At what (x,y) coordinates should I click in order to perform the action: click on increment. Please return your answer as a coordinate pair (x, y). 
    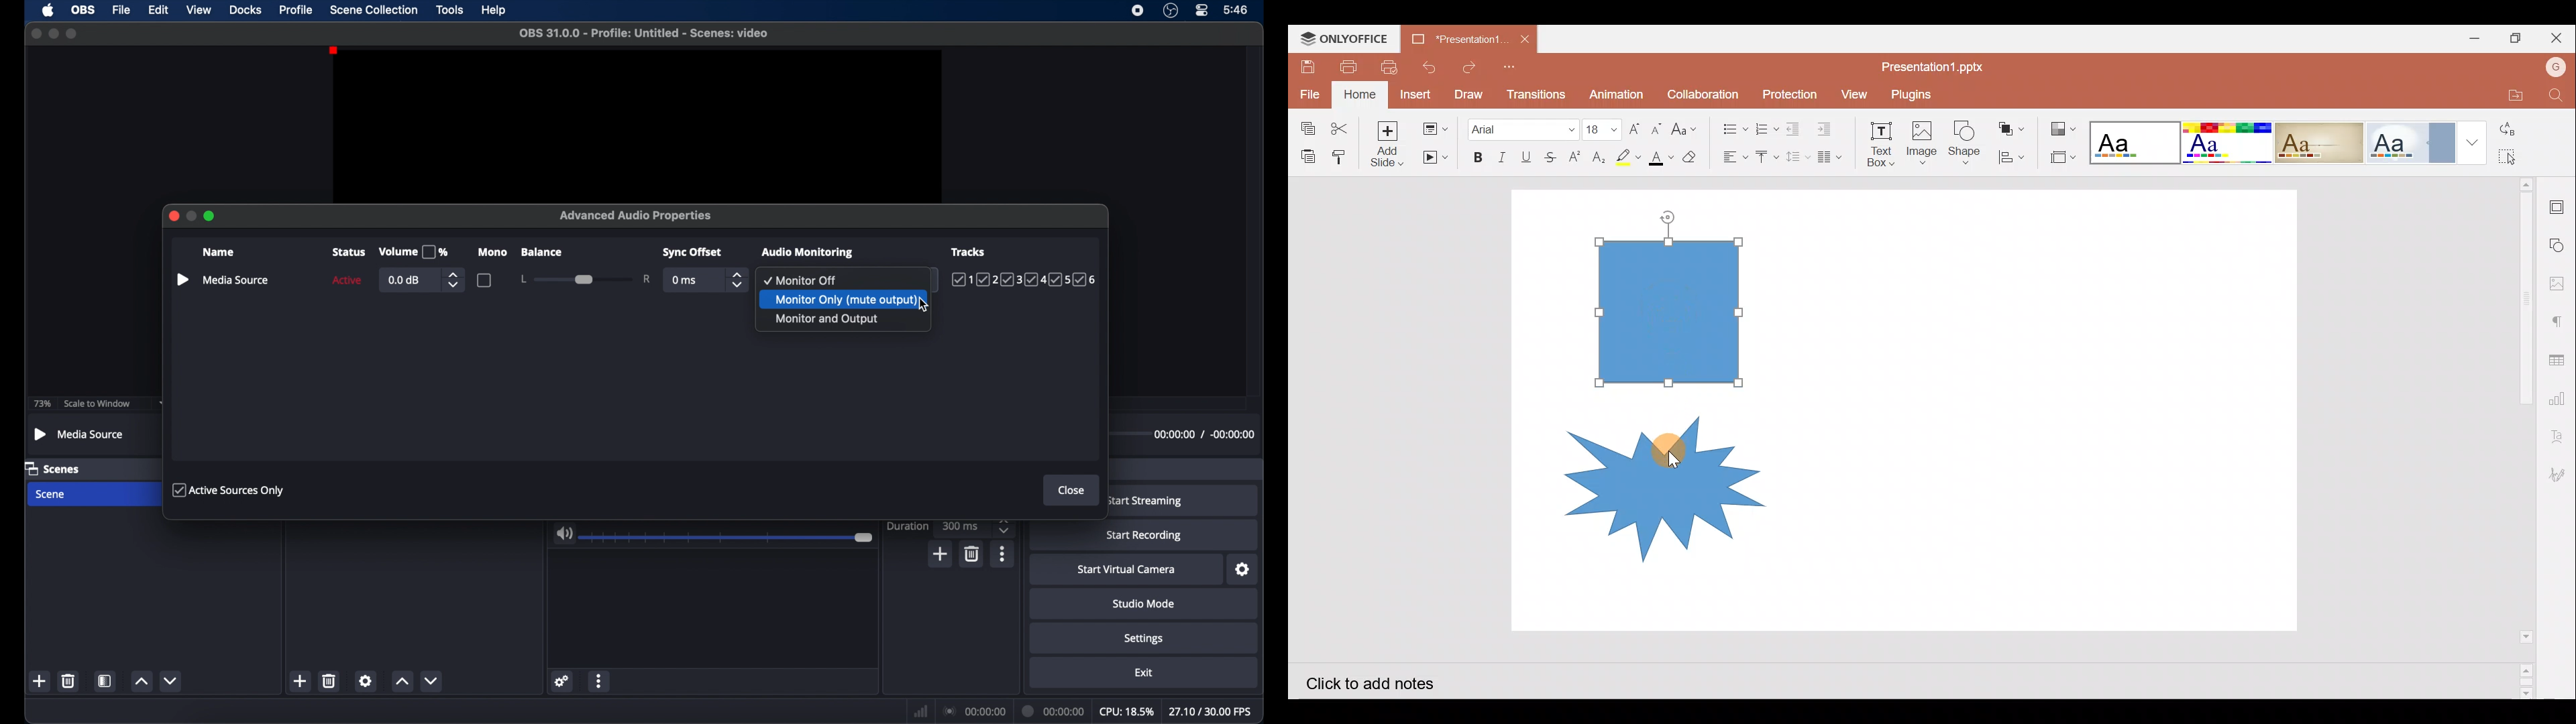
    Looking at the image, I should click on (141, 682).